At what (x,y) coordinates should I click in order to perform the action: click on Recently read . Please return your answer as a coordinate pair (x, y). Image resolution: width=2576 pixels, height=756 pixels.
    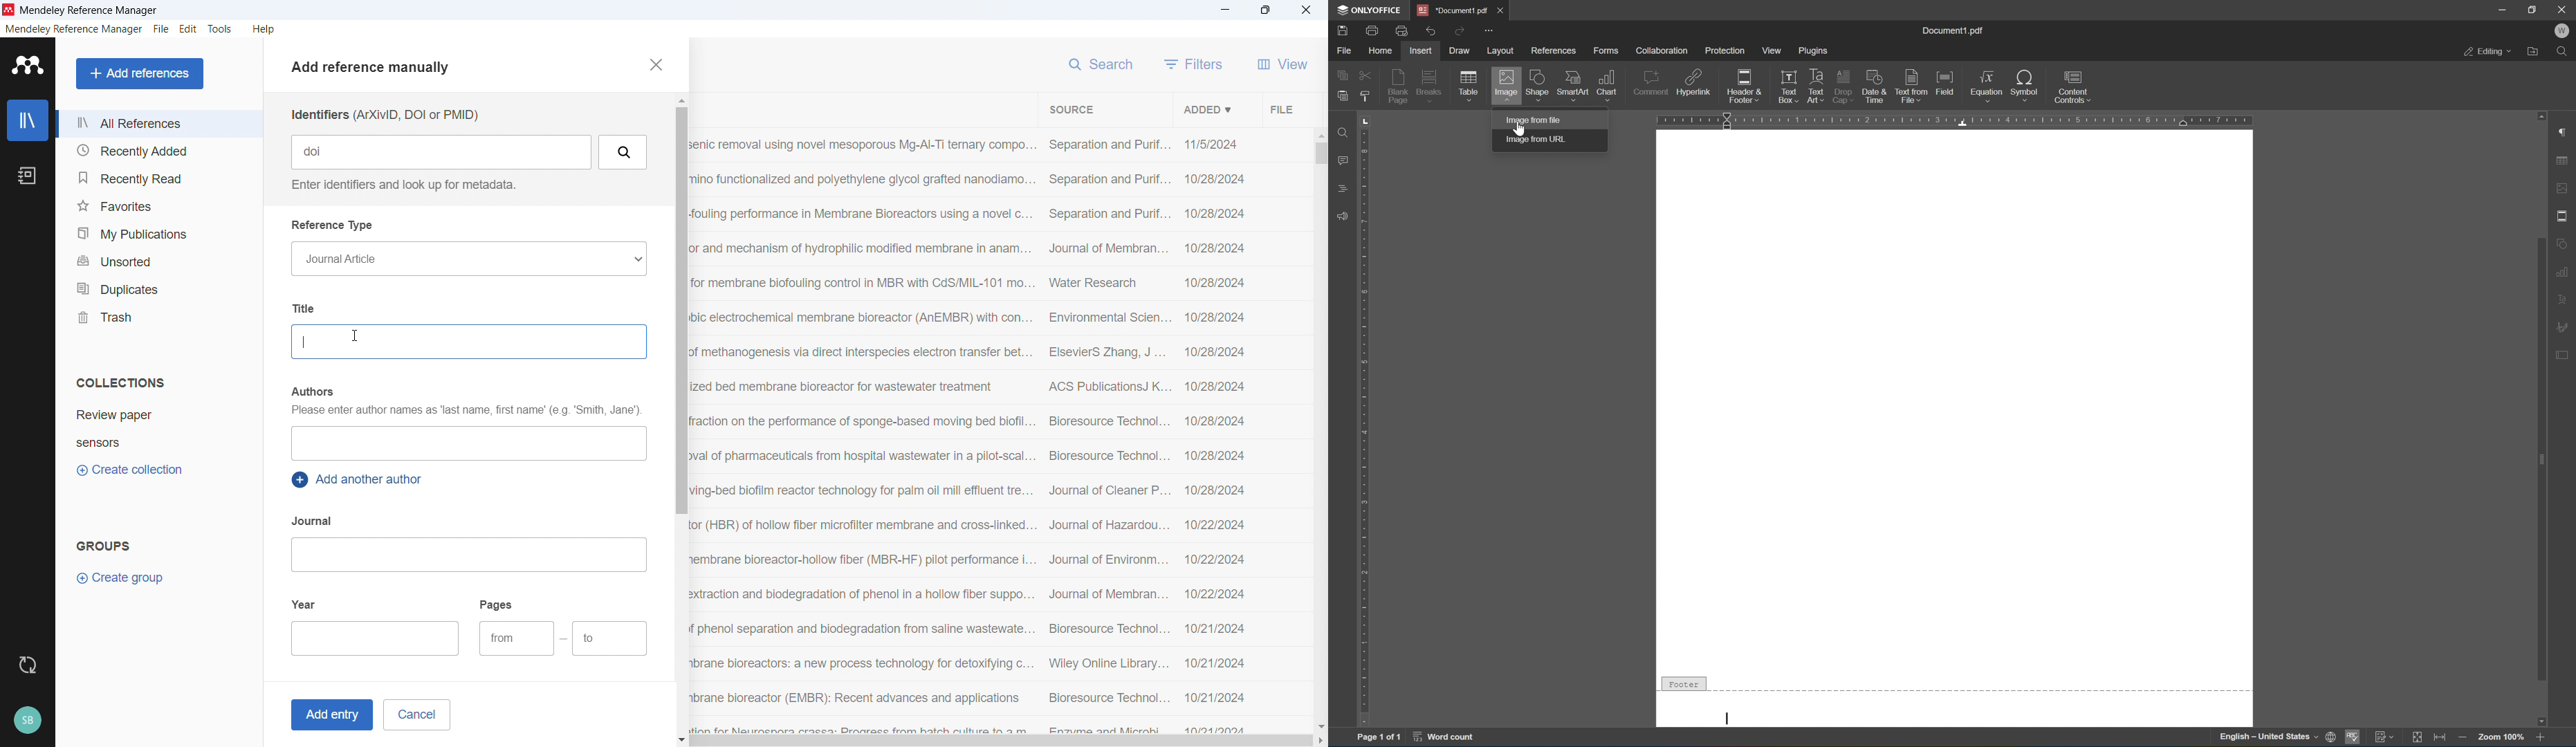
    Looking at the image, I should click on (157, 178).